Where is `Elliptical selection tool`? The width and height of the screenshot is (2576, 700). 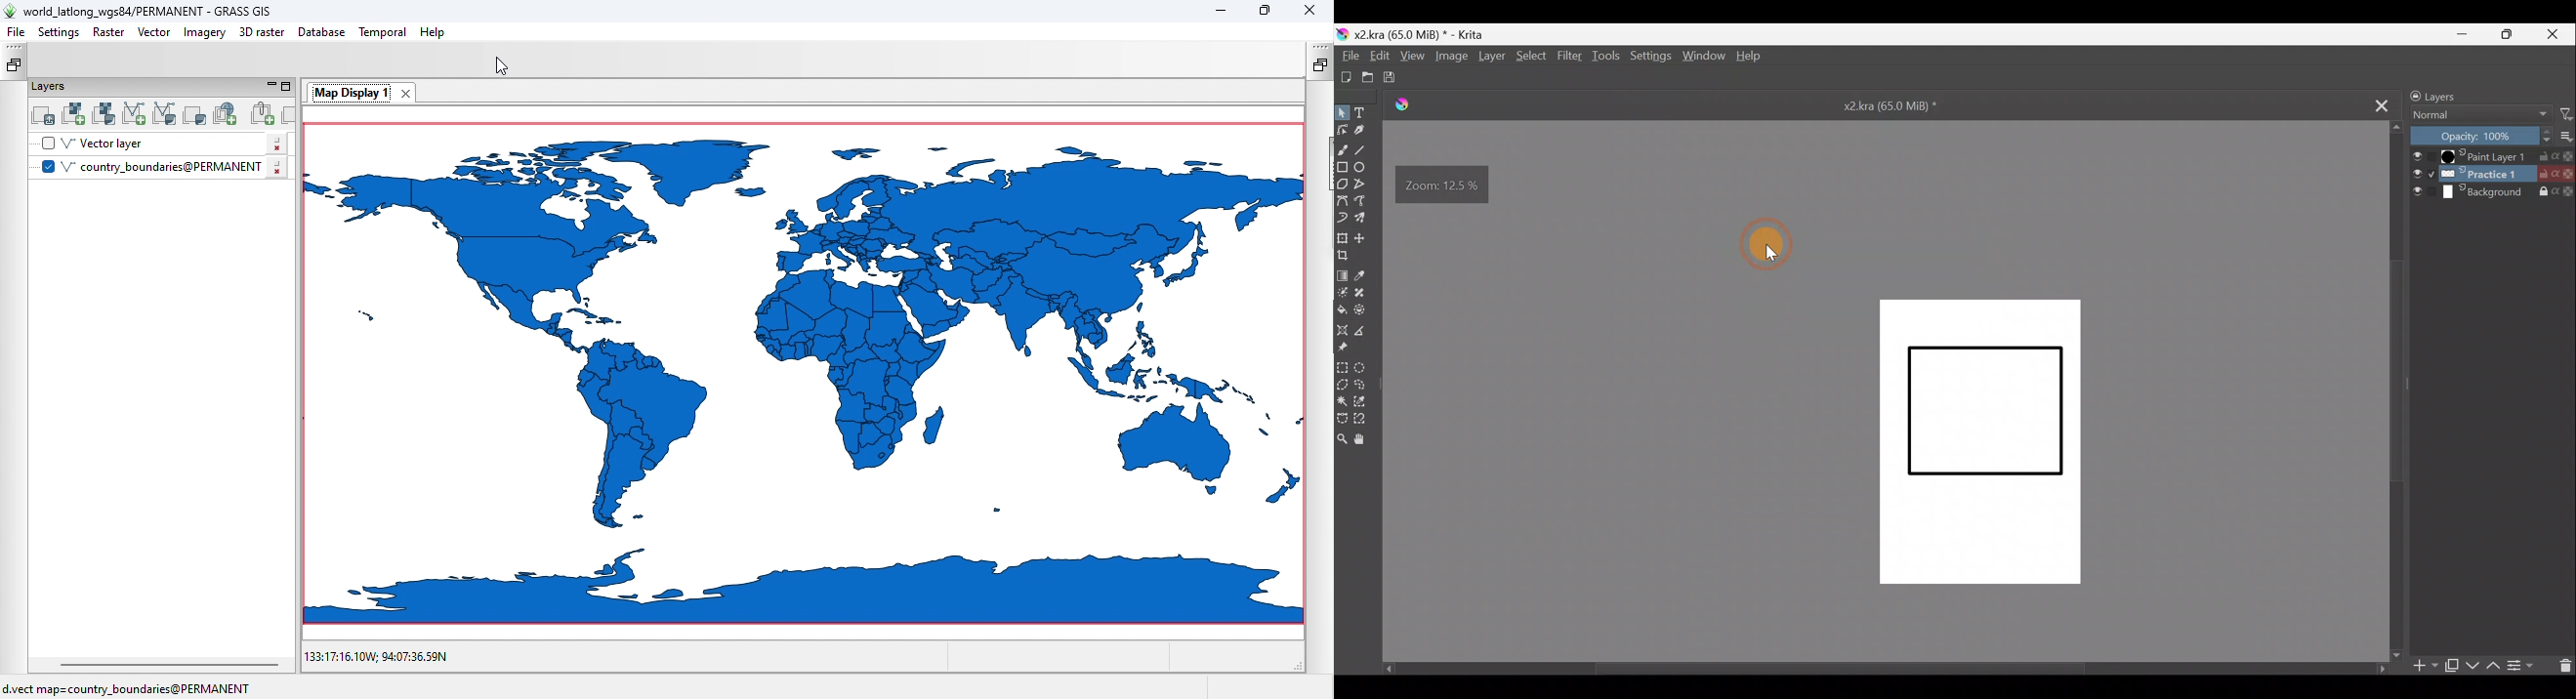
Elliptical selection tool is located at coordinates (1362, 370).